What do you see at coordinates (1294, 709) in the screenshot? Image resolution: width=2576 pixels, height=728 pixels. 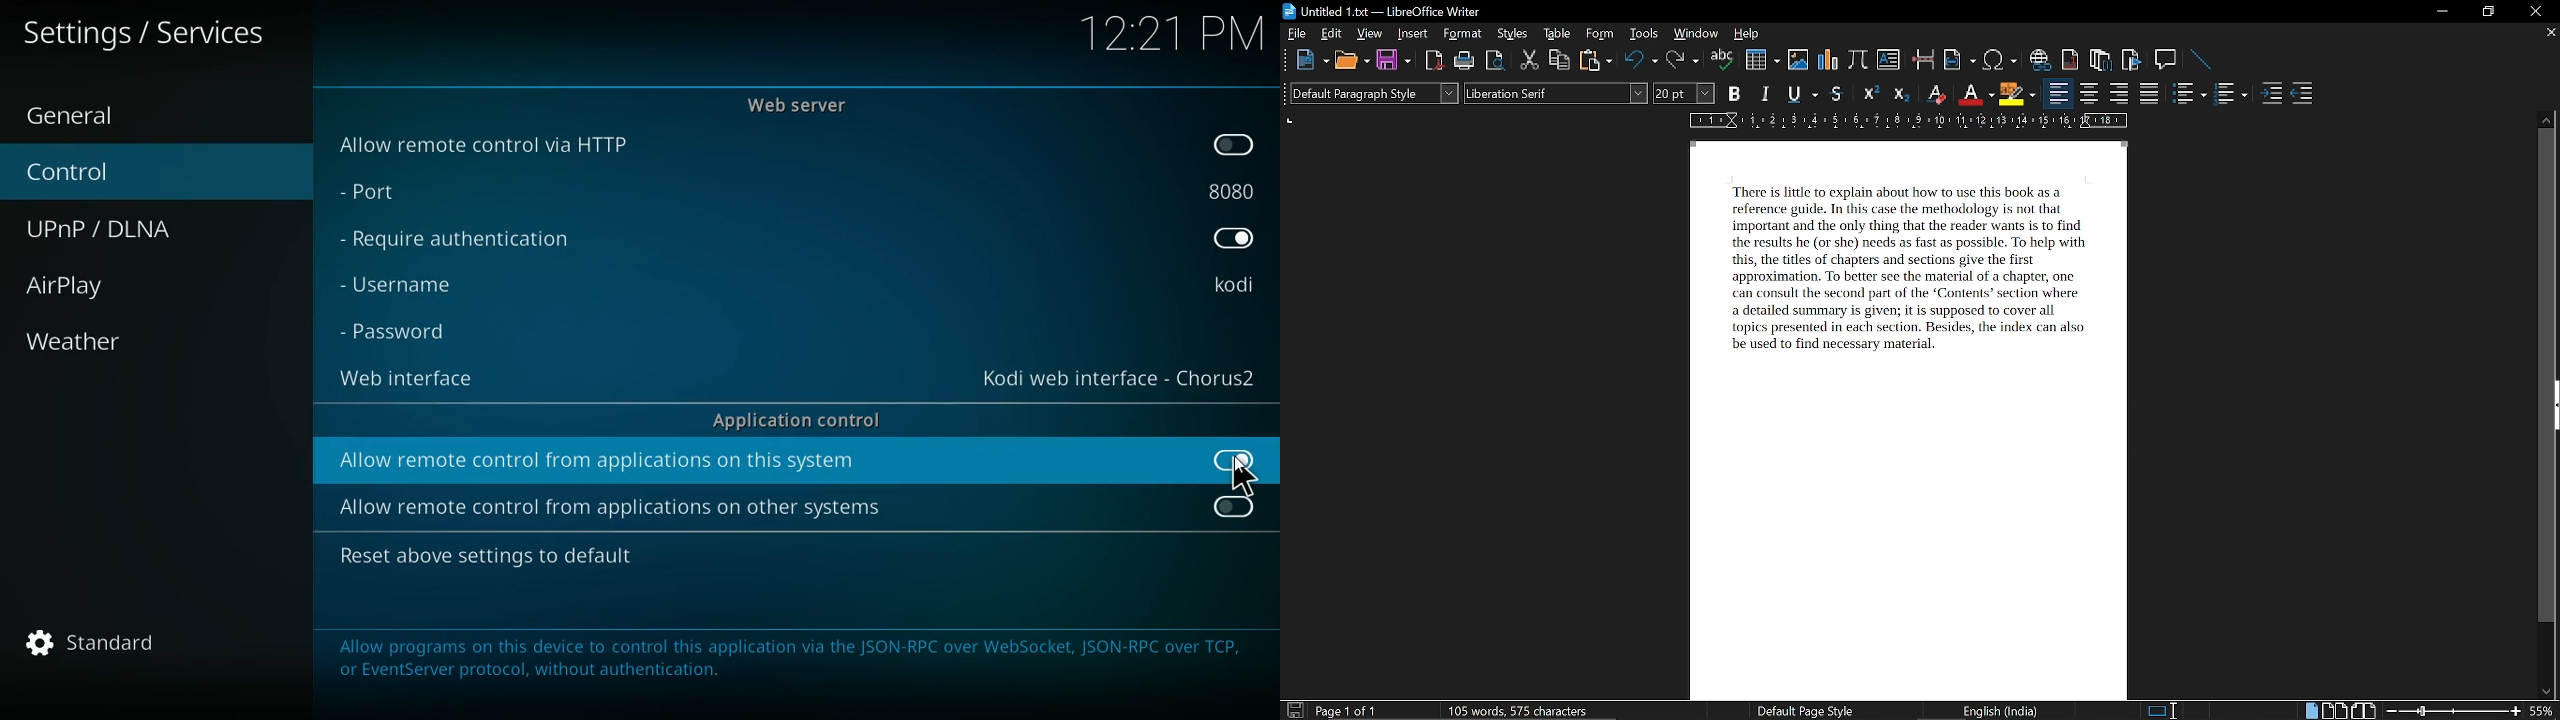 I see `save` at bounding box center [1294, 709].